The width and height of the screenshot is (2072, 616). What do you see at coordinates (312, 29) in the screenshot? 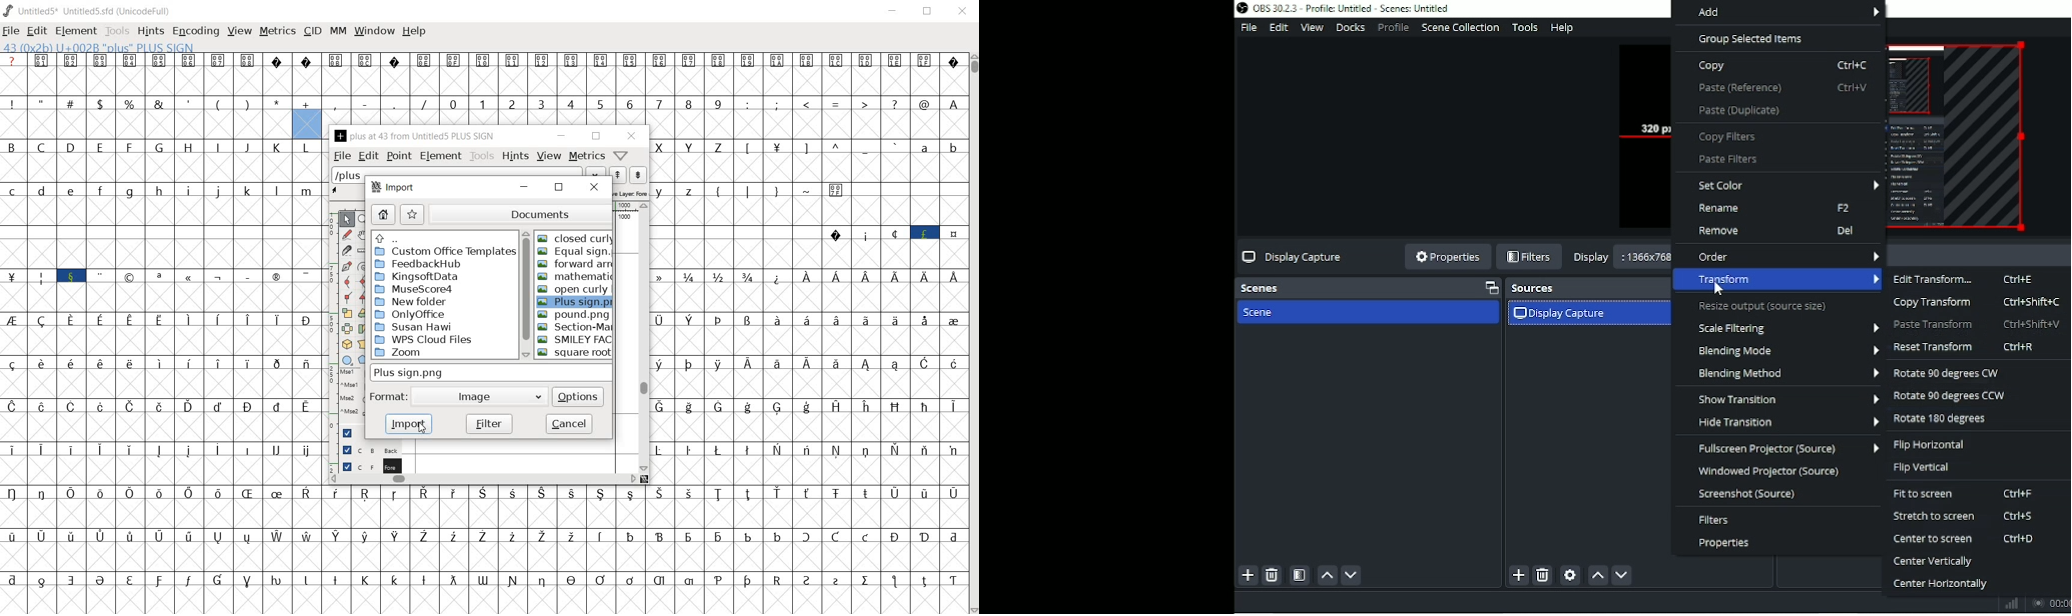
I see `cid` at bounding box center [312, 29].